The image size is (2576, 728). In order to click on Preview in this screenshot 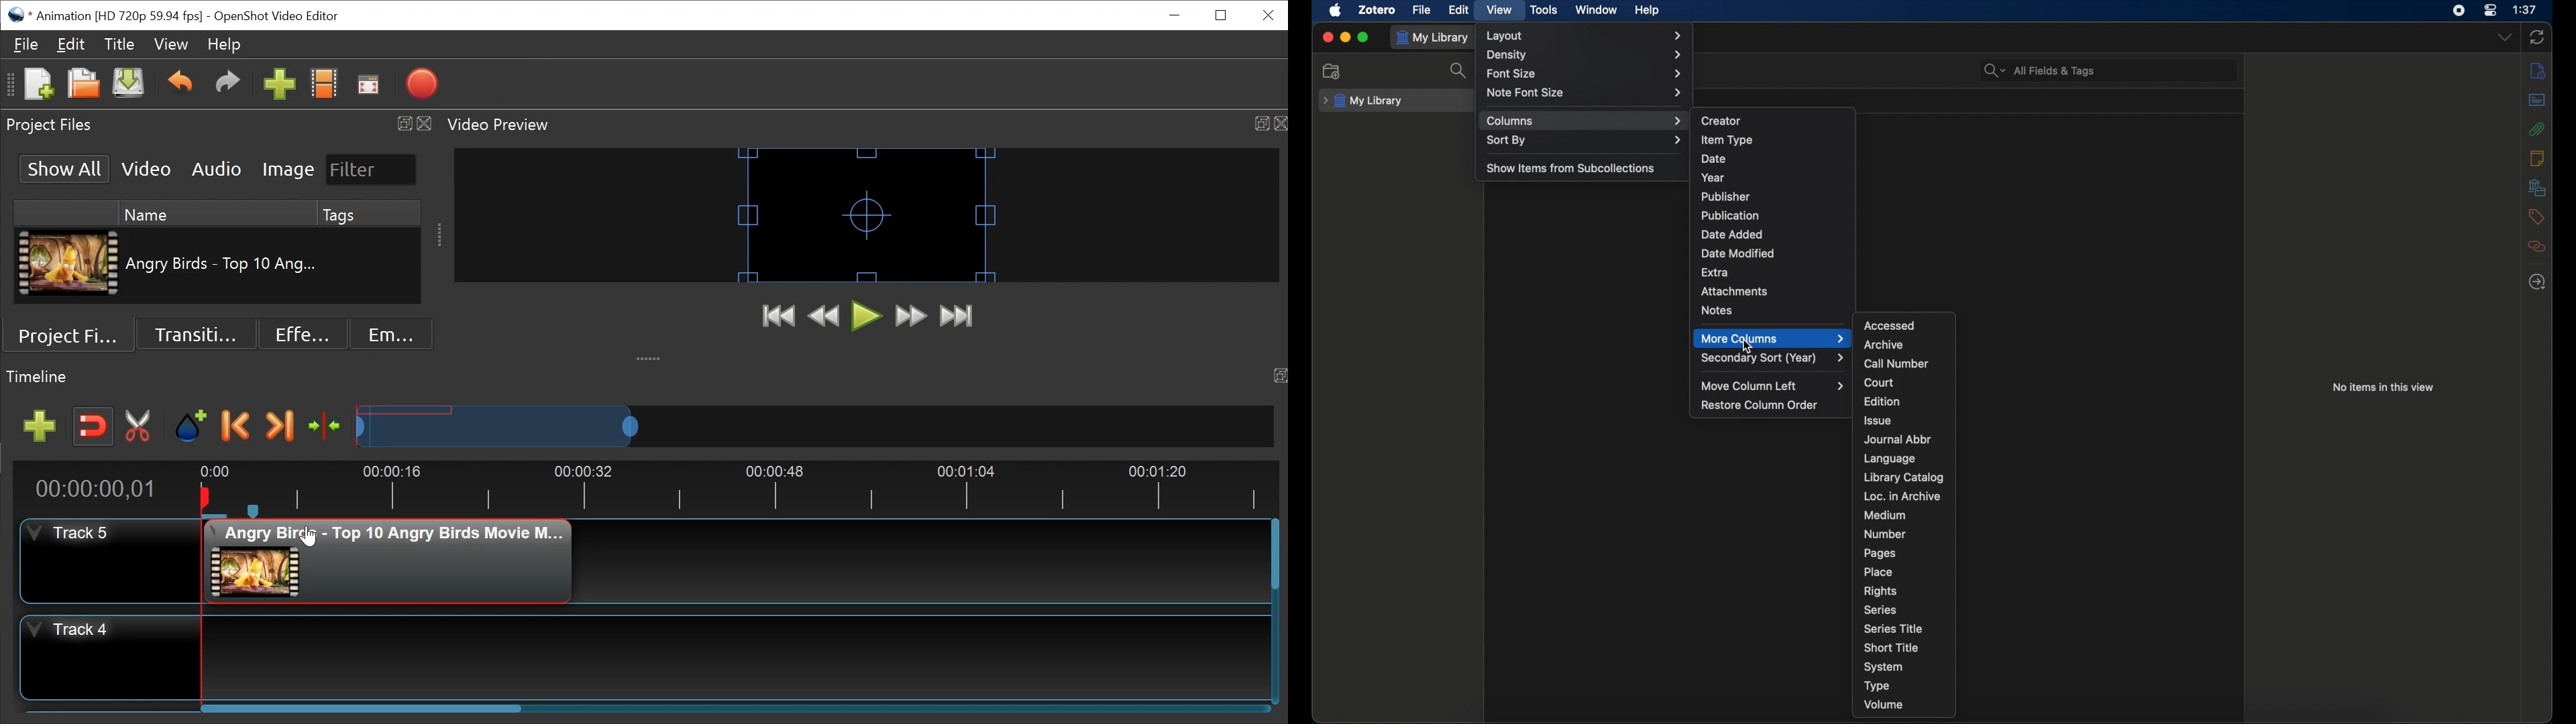, I will do `click(824, 318)`.